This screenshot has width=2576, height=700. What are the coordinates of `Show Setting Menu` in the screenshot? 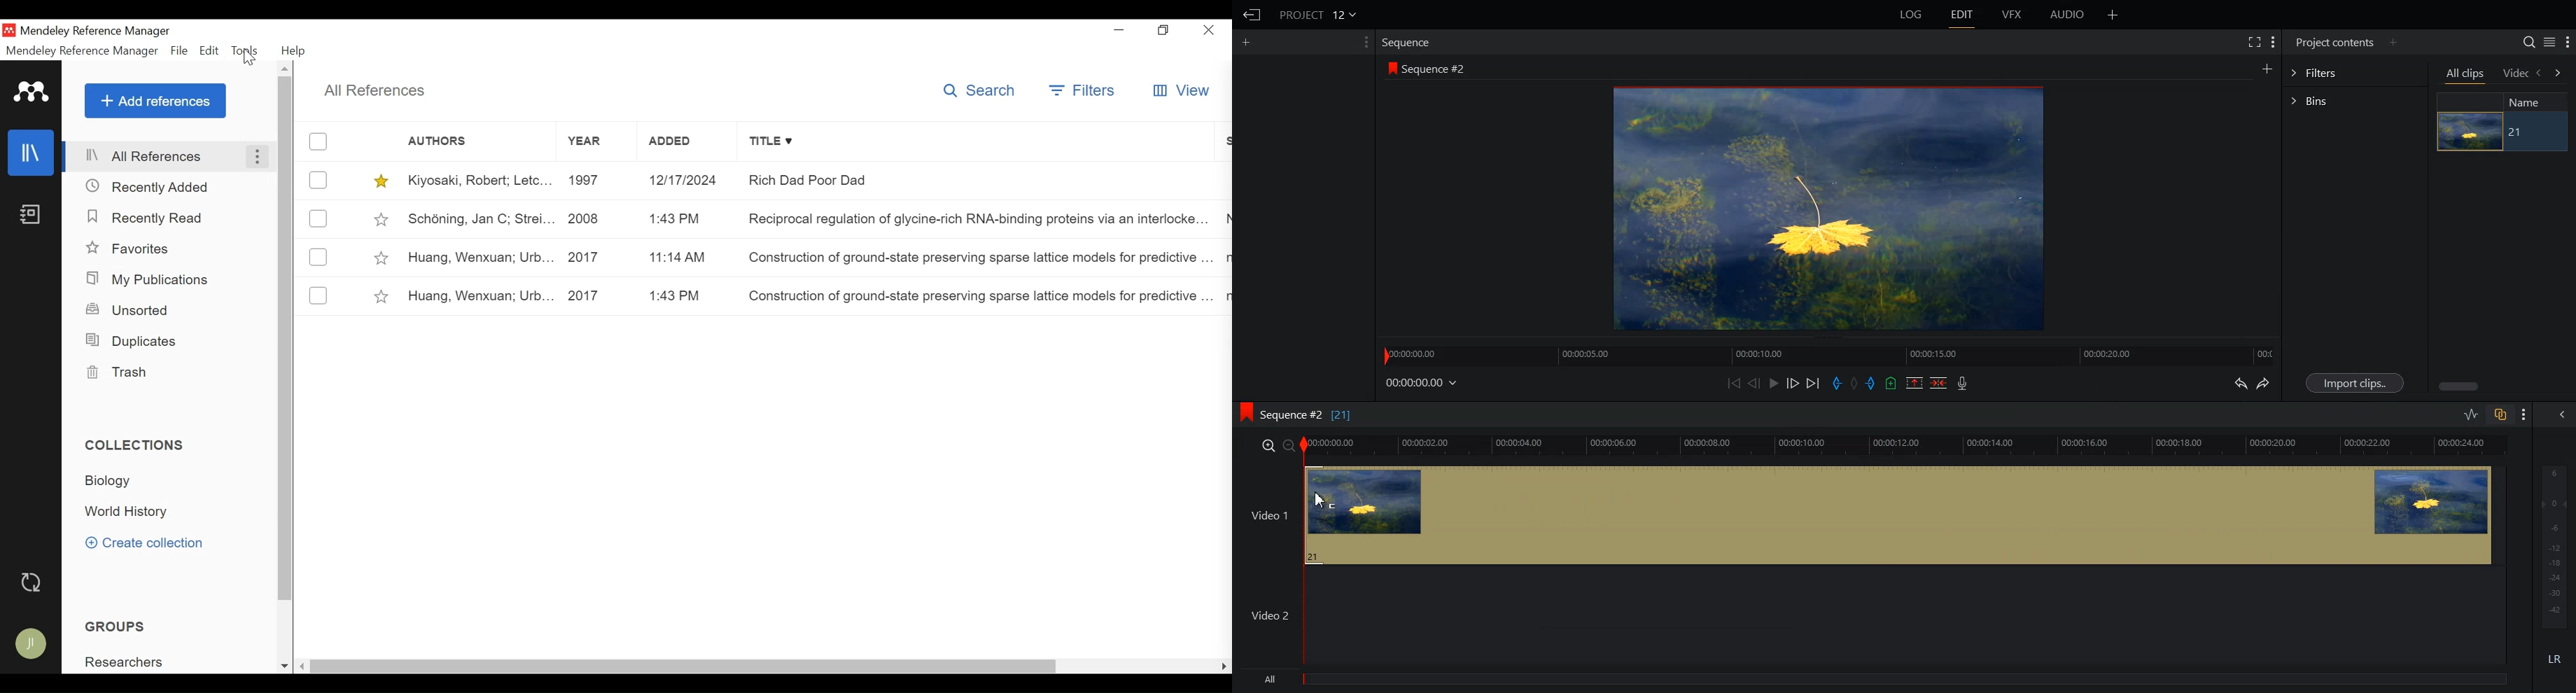 It's located at (2568, 43).